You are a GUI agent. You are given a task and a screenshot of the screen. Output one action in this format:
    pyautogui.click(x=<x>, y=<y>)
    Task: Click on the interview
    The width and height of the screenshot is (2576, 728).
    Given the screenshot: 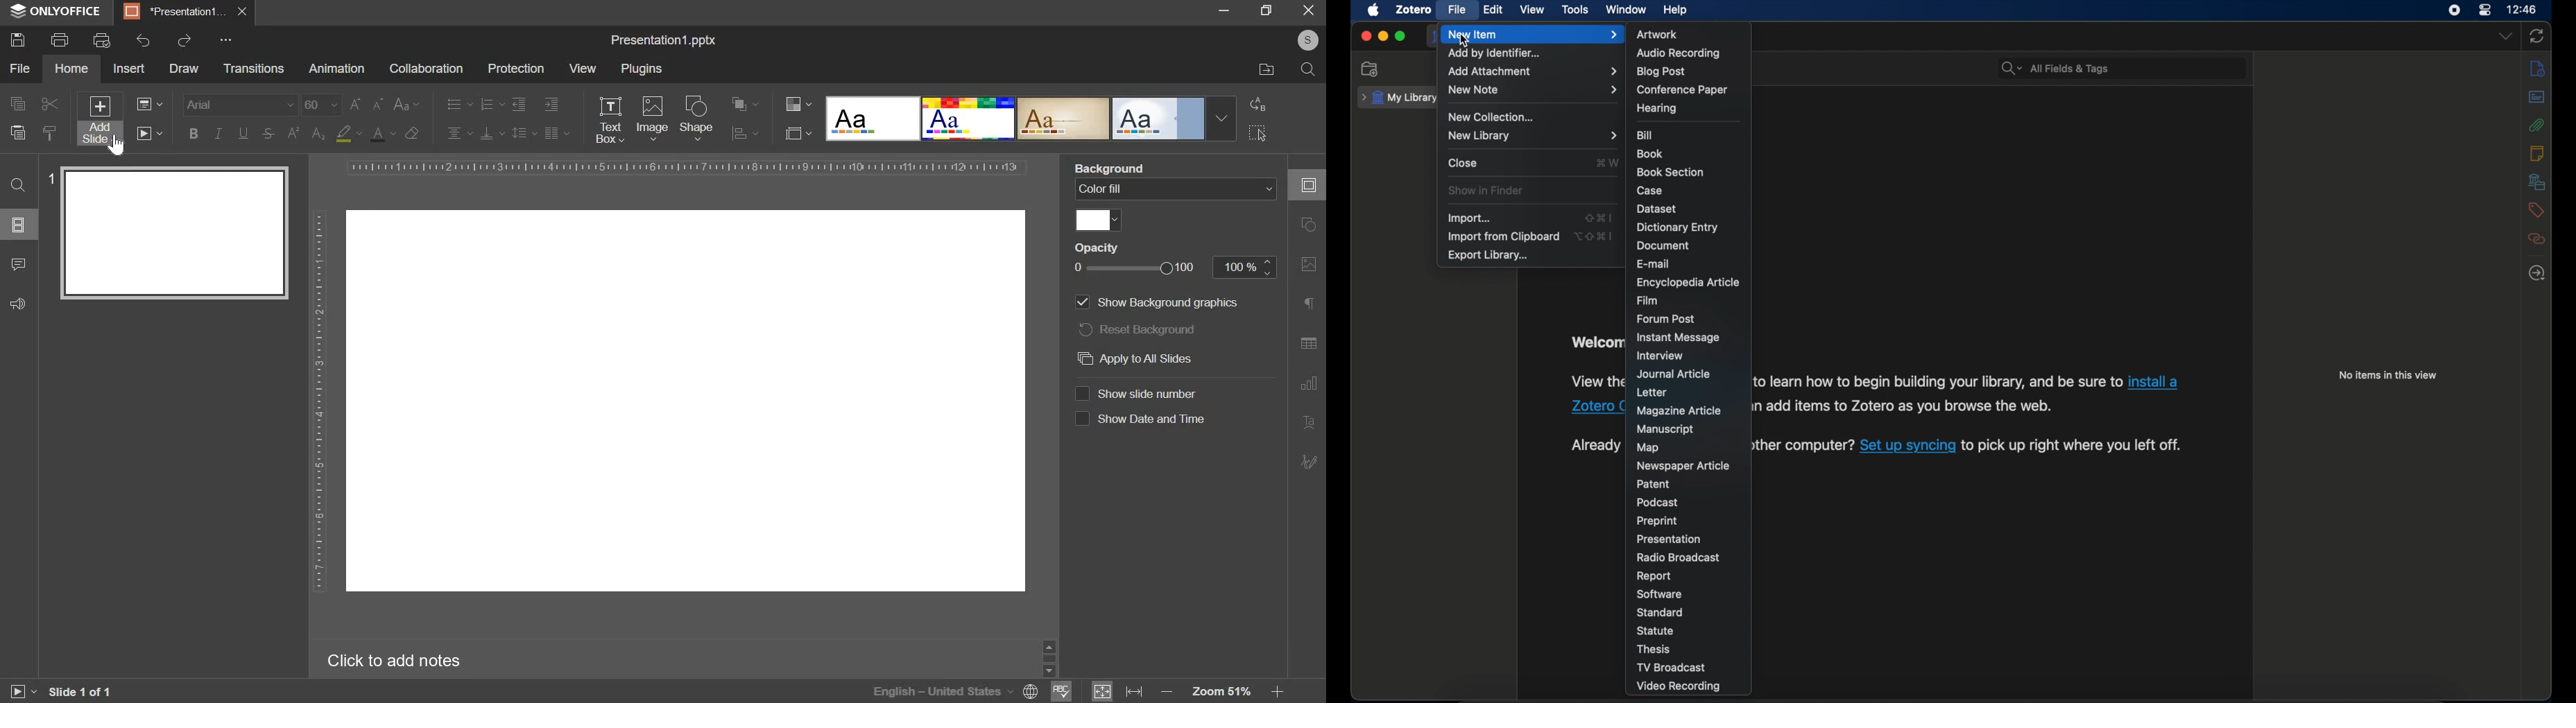 What is the action you would take?
    pyautogui.click(x=1660, y=355)
    